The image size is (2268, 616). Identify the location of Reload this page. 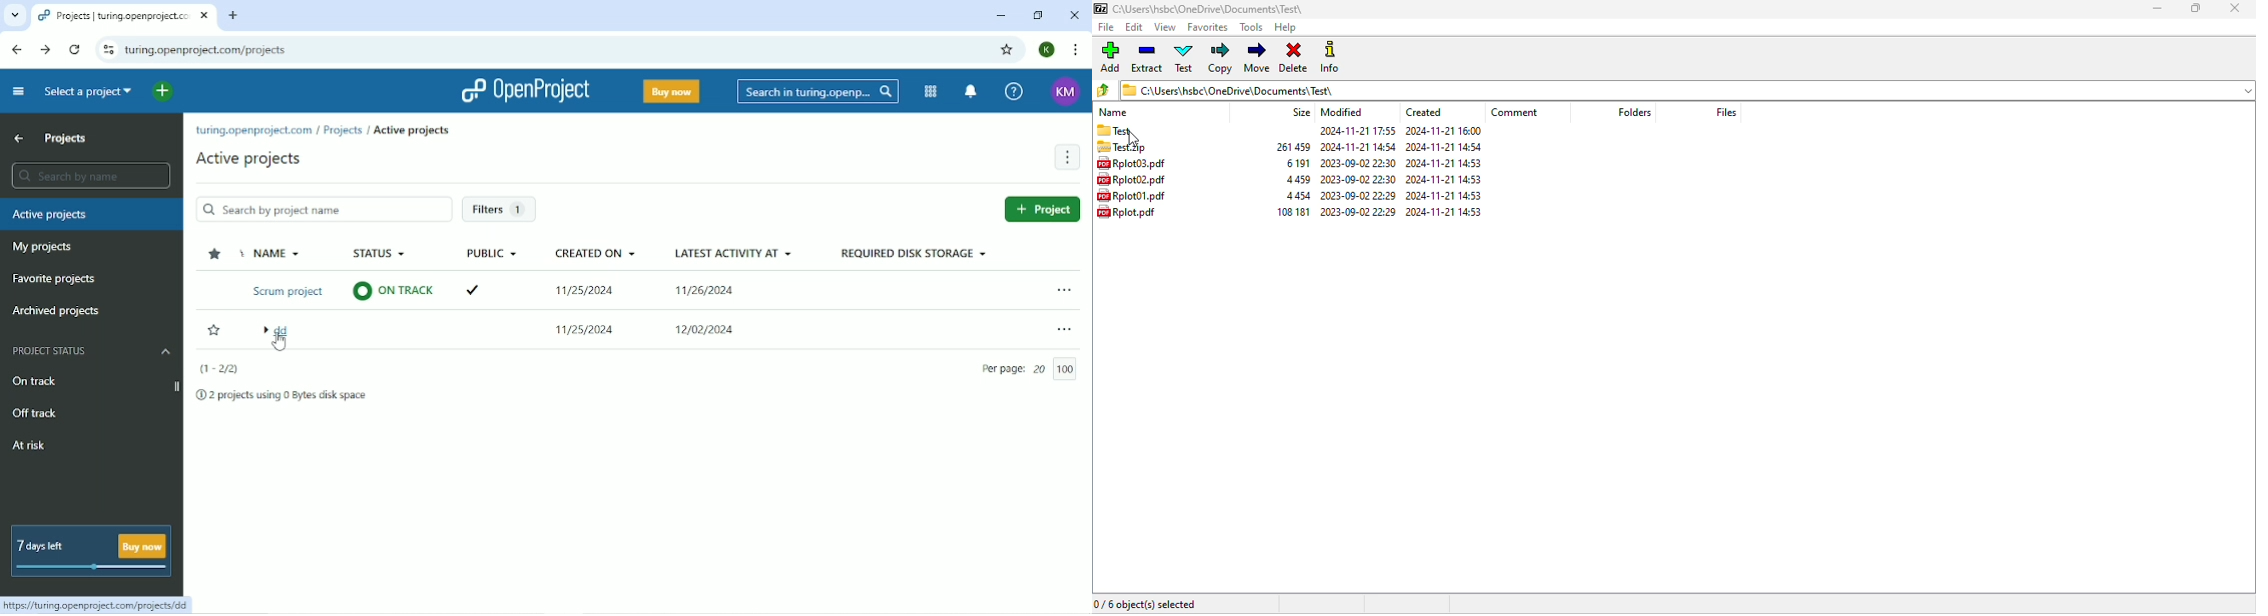
(76, 49).